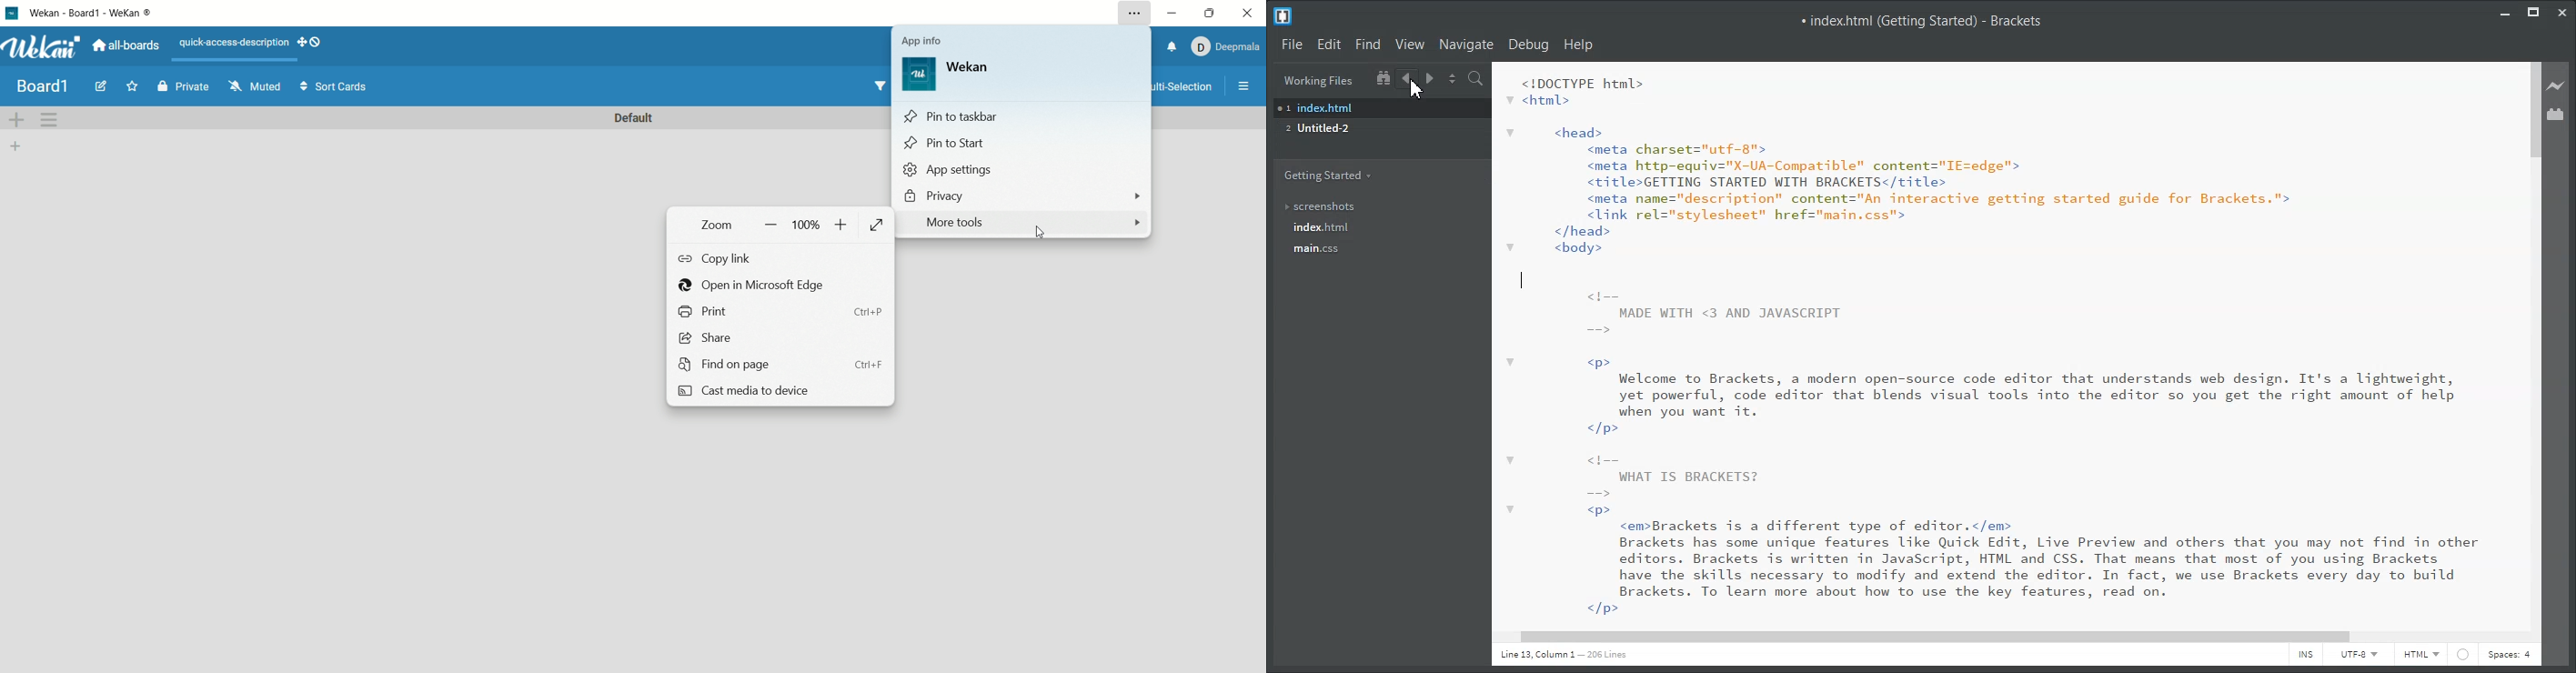  What do you see at coordinates (921, 75) in the screenshot?
I see `logo` at bounding box center [921, 75].